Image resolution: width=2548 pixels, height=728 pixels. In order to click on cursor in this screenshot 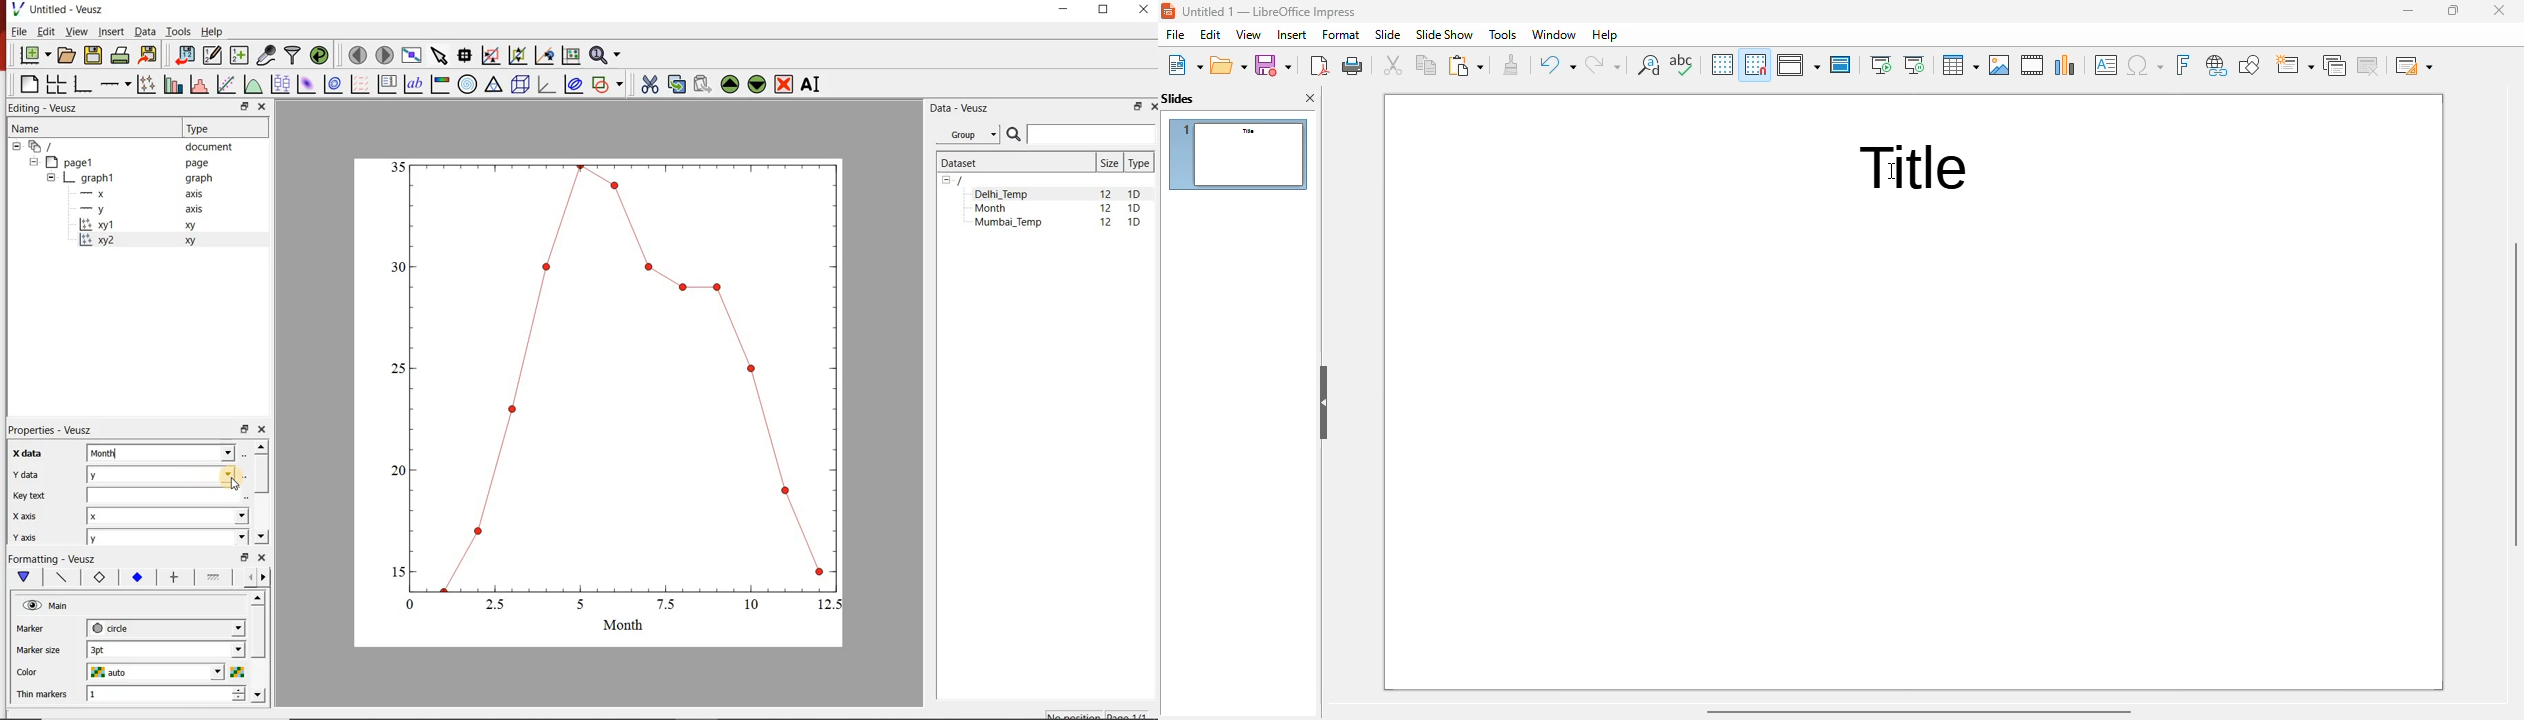, I will do `click(1894, 170)`.